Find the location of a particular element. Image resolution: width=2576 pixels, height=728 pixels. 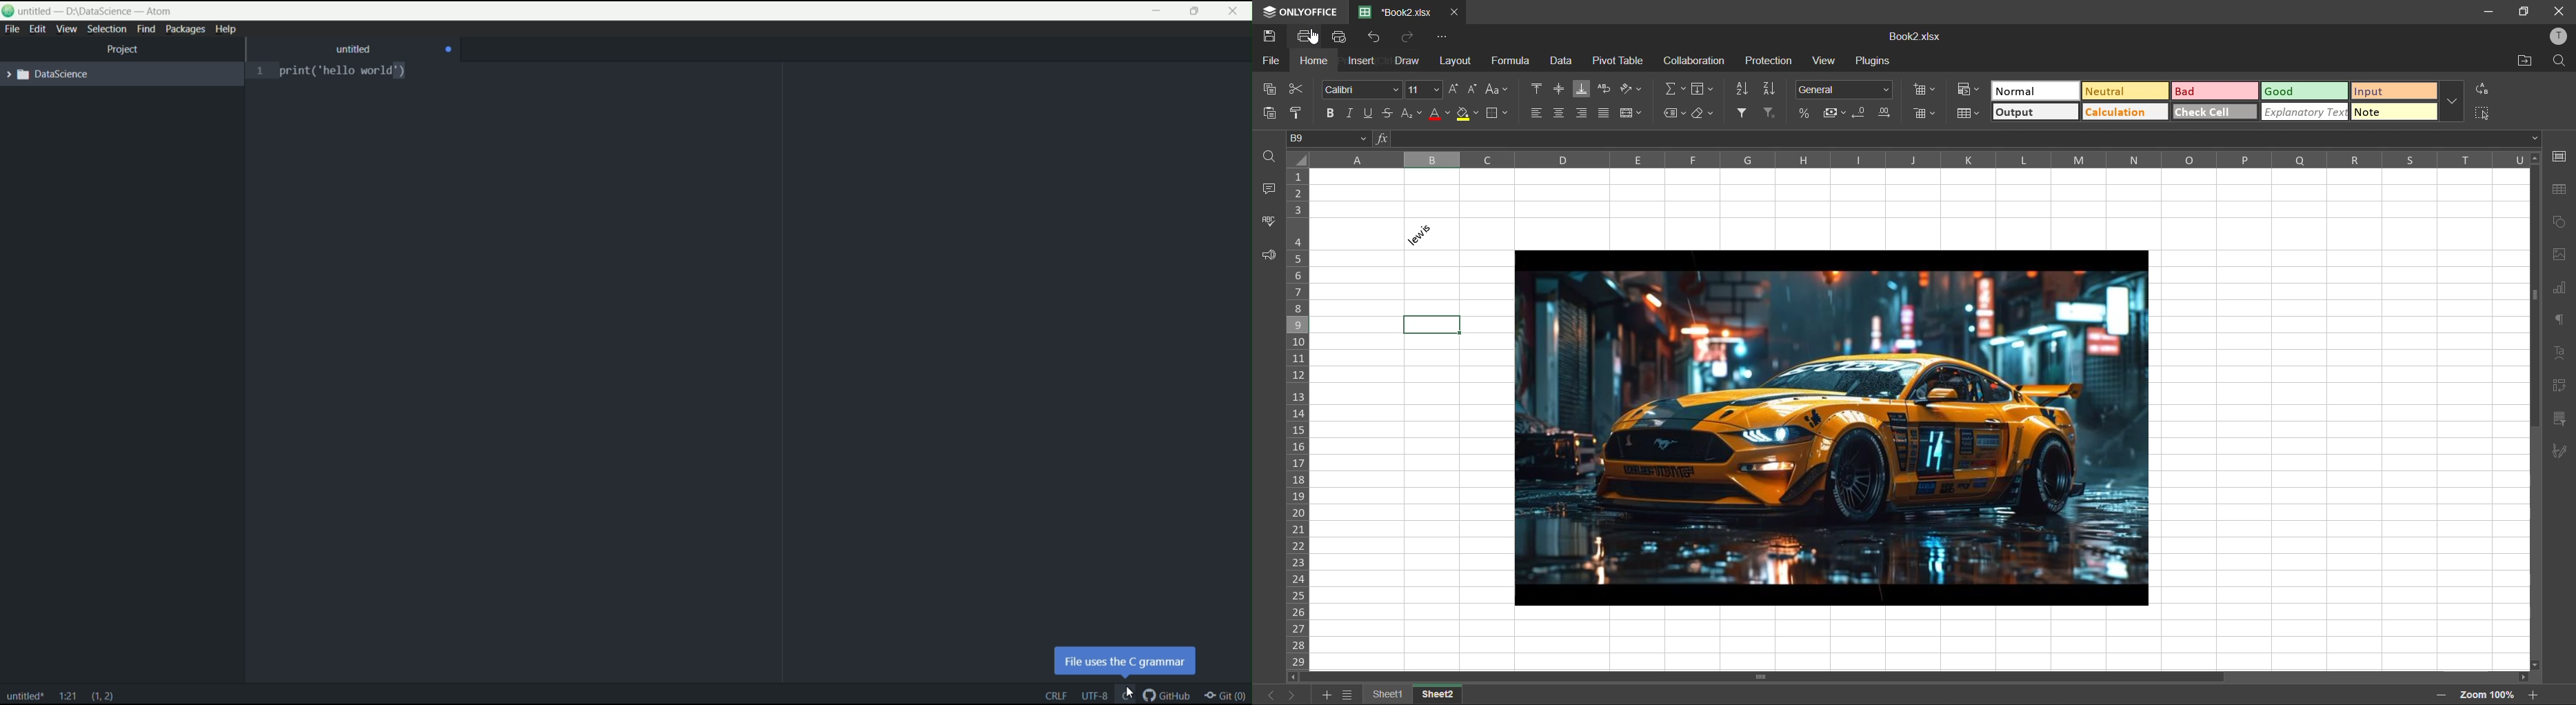

increase decimal is located at coordinates (1886, 113).